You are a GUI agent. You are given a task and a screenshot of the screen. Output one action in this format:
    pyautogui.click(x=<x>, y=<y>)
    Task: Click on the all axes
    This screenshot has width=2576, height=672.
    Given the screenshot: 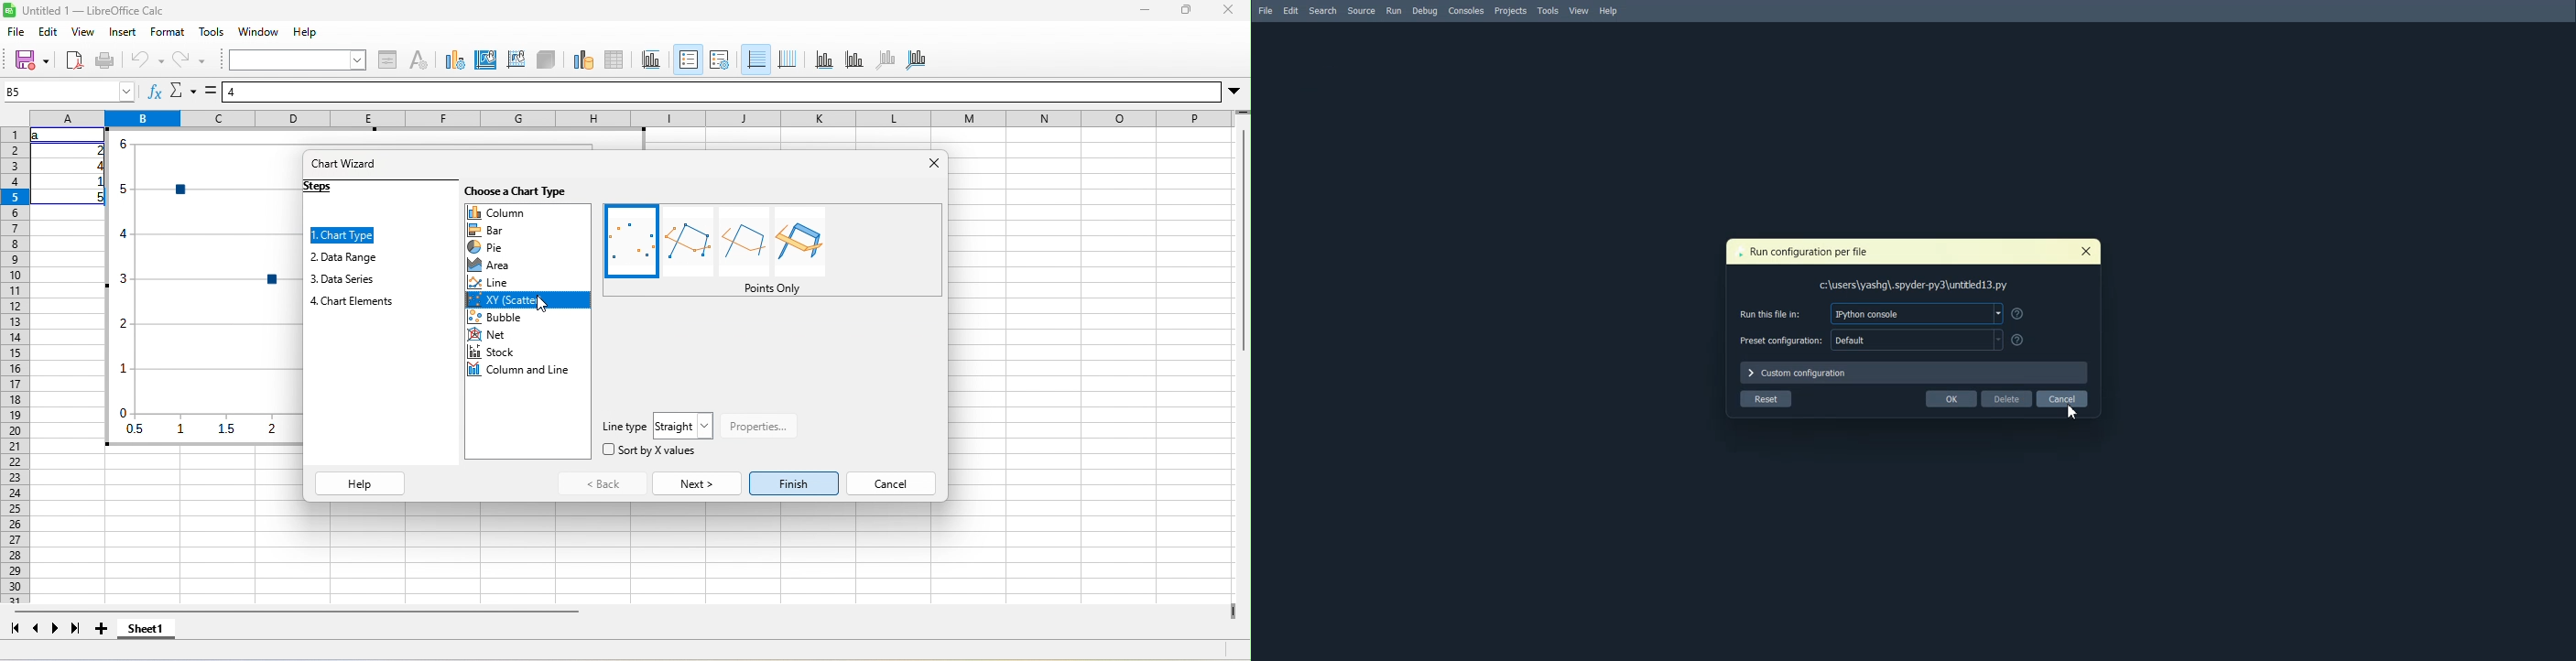 What is the action you would take?
    pyautogui.click(x=916, y=61)
    